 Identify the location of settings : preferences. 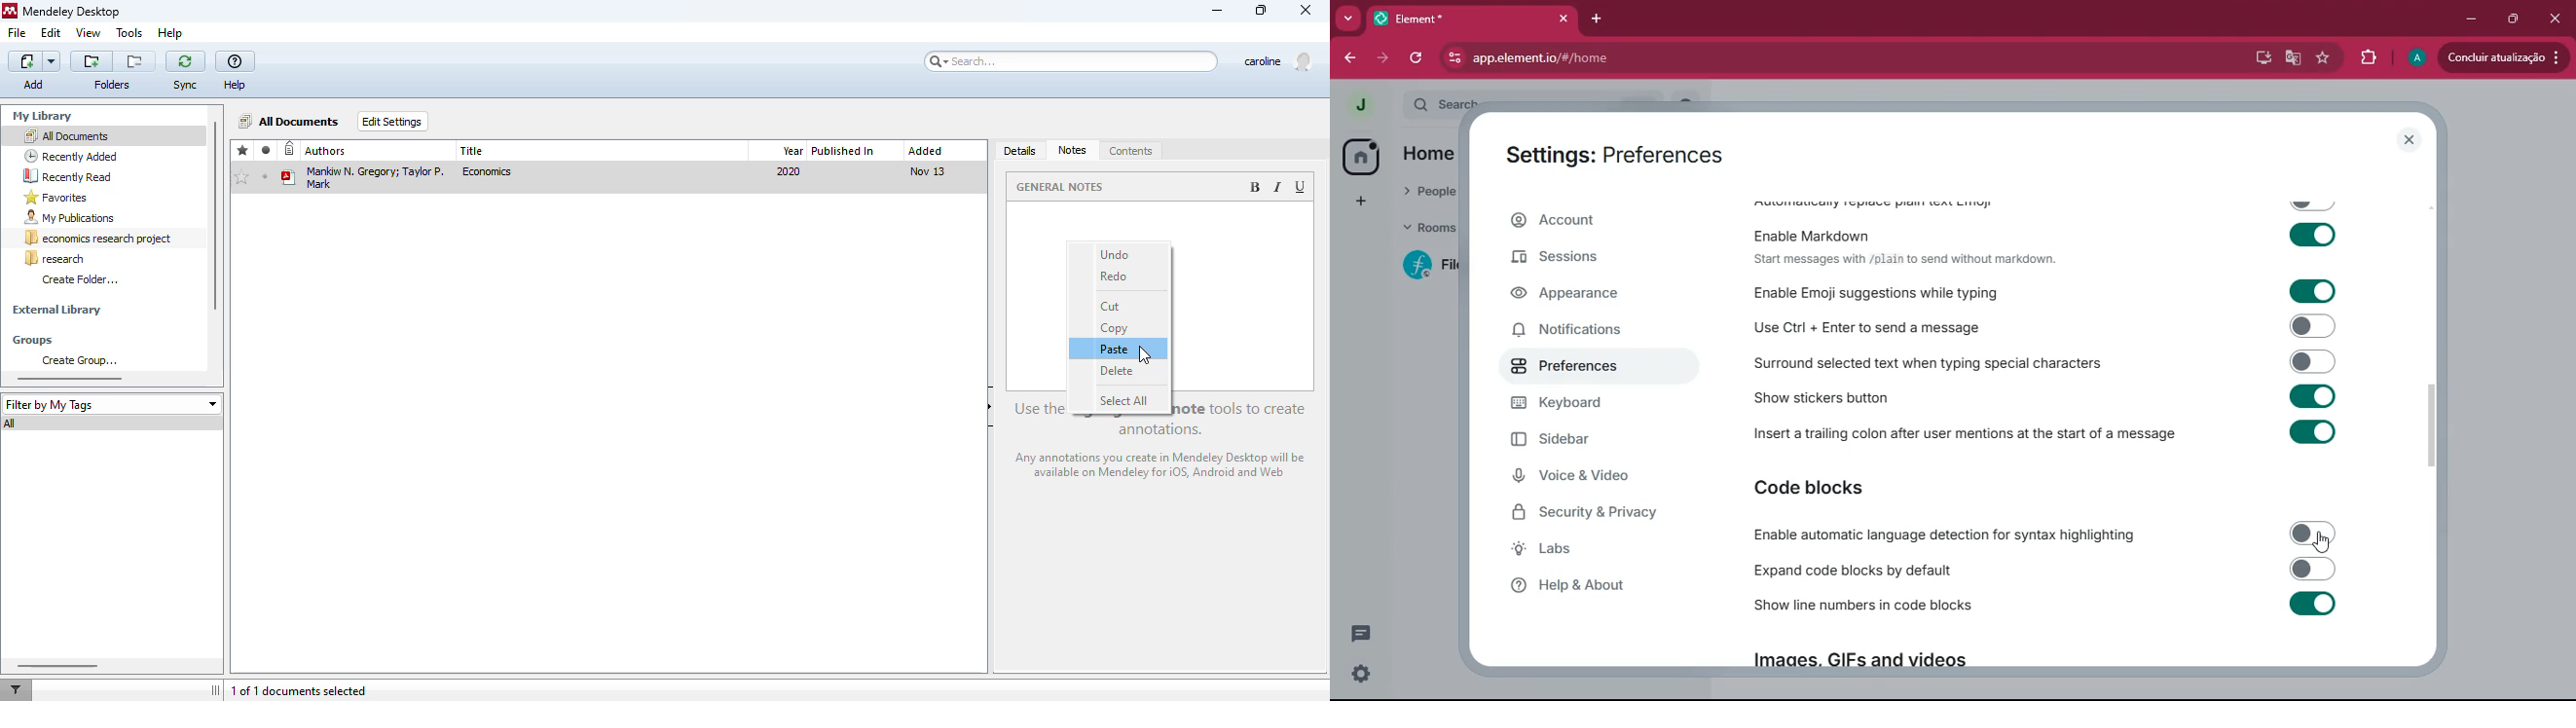
(1626, 153).